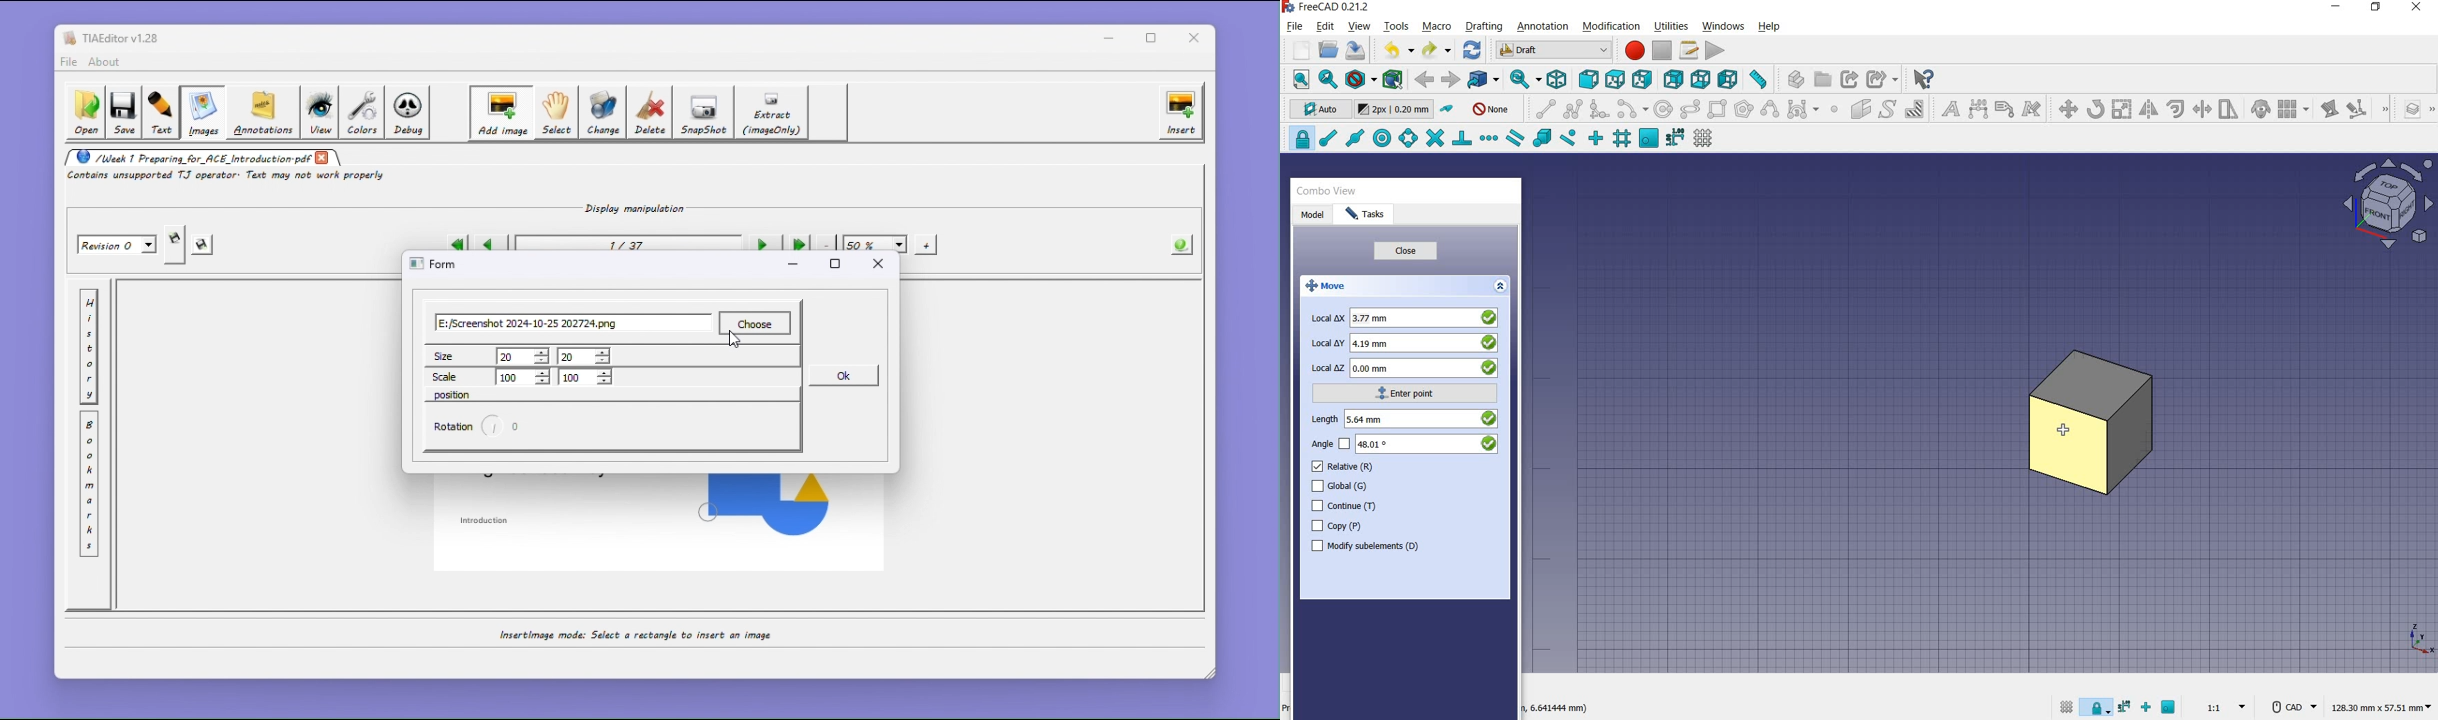  Describe the element at coordinates (161, 113) in the screenshot. I see `Text` at that location.